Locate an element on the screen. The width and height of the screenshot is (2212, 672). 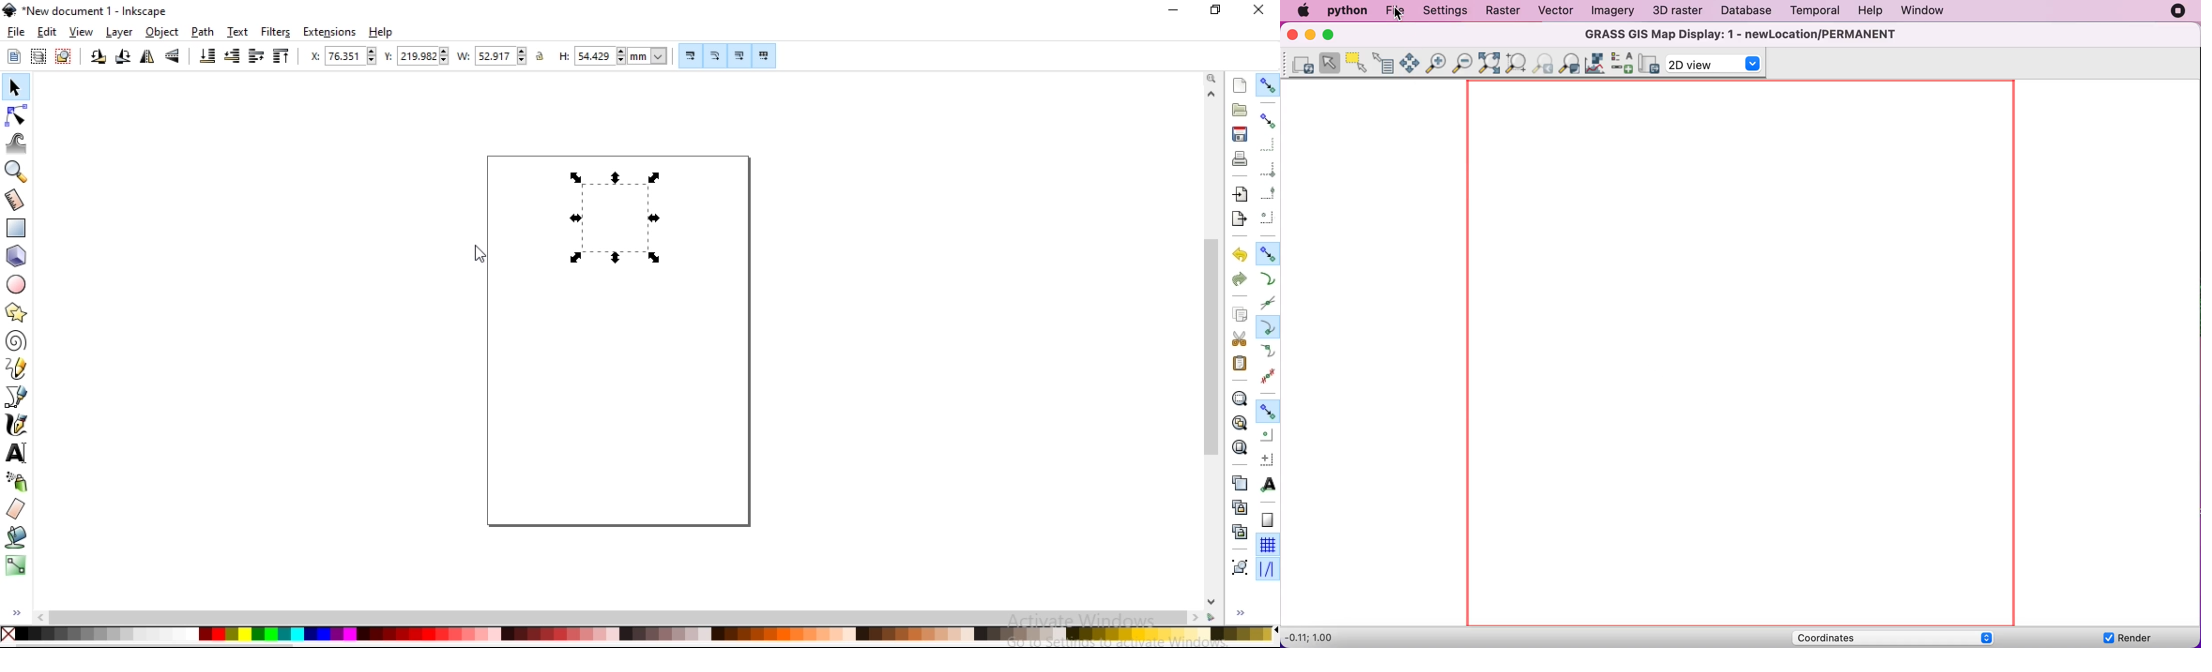
snap to path intersections is located at coordinates (1266, 301).